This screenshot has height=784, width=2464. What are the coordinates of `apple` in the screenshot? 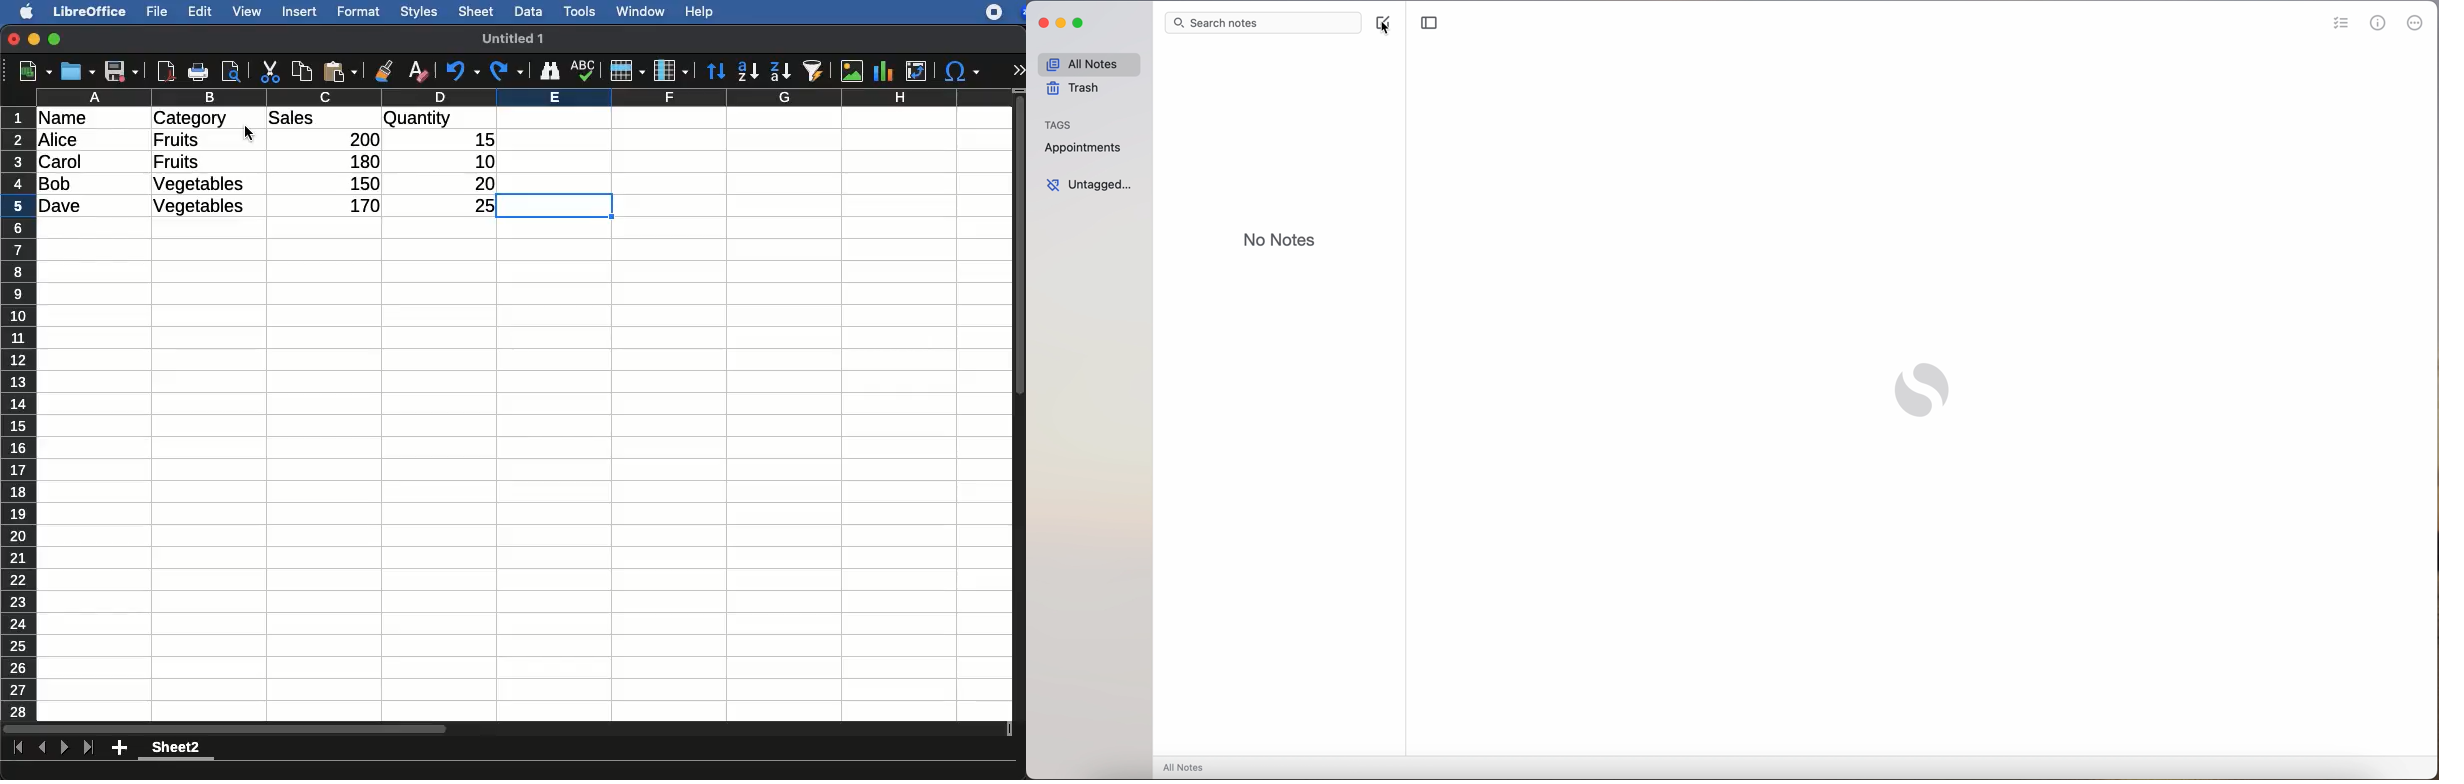 It's located at (21, 10).